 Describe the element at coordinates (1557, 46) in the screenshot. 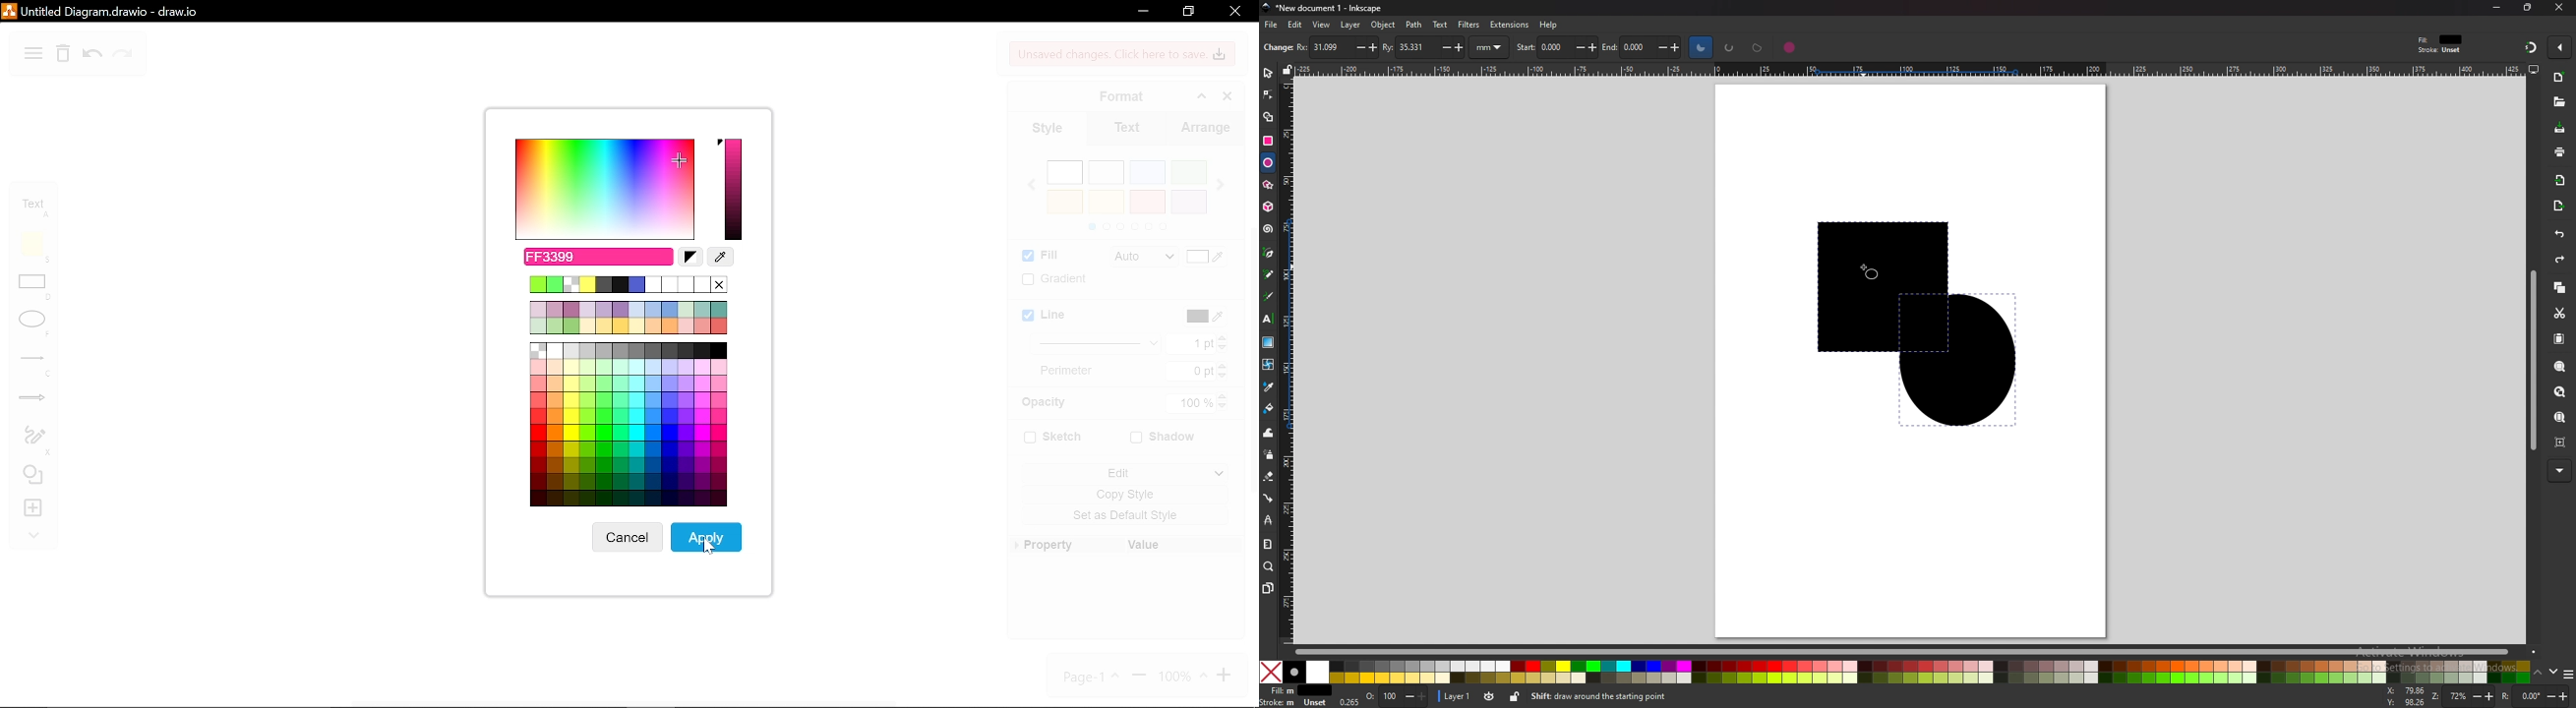

I see `start` at that location.